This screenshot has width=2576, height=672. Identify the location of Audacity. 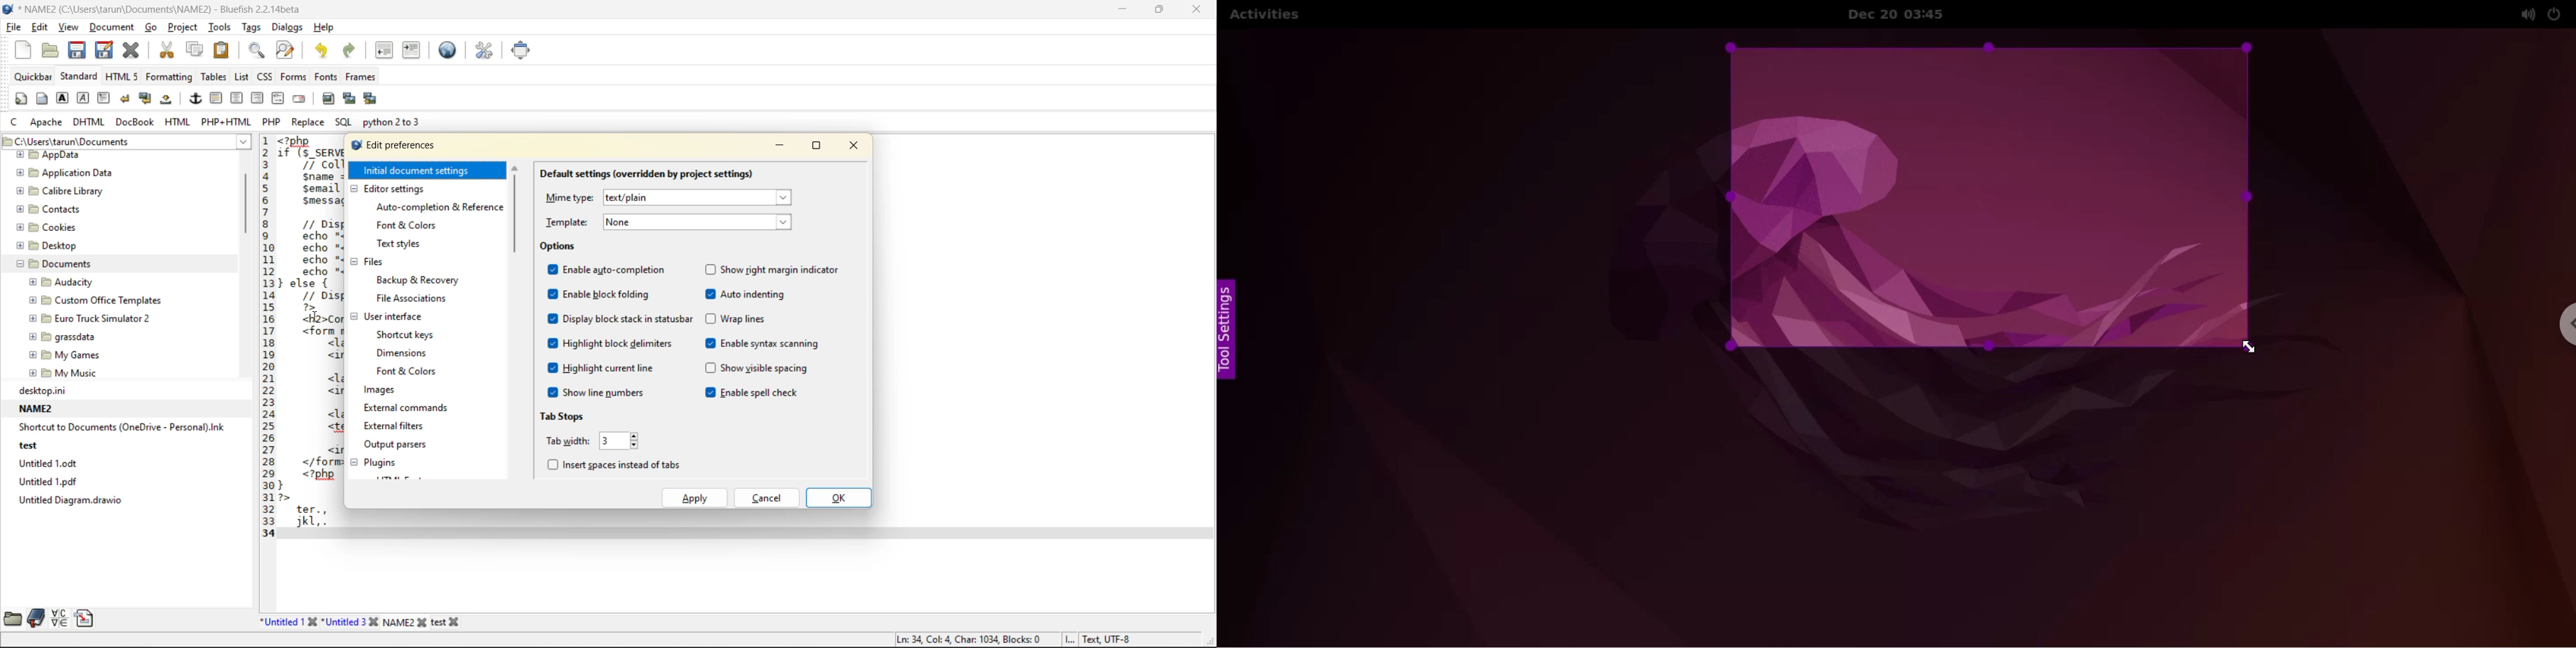
(63, 280).